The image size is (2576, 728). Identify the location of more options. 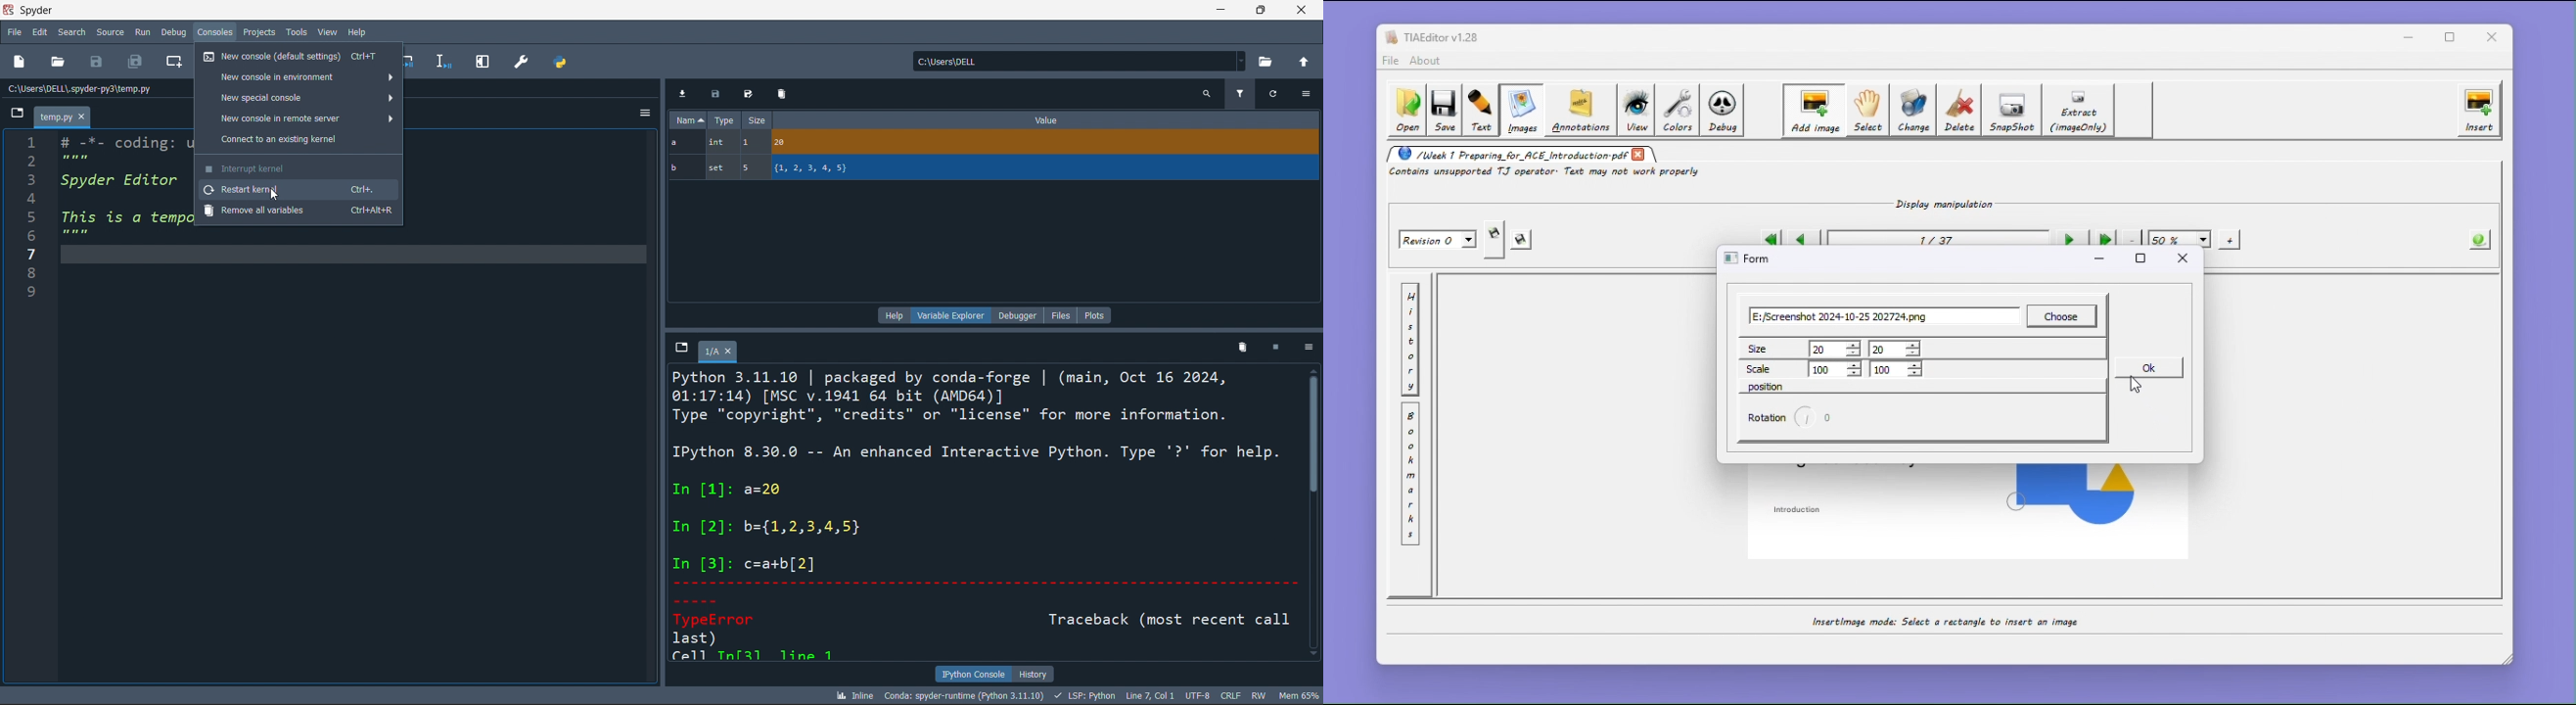
(1310, 348).